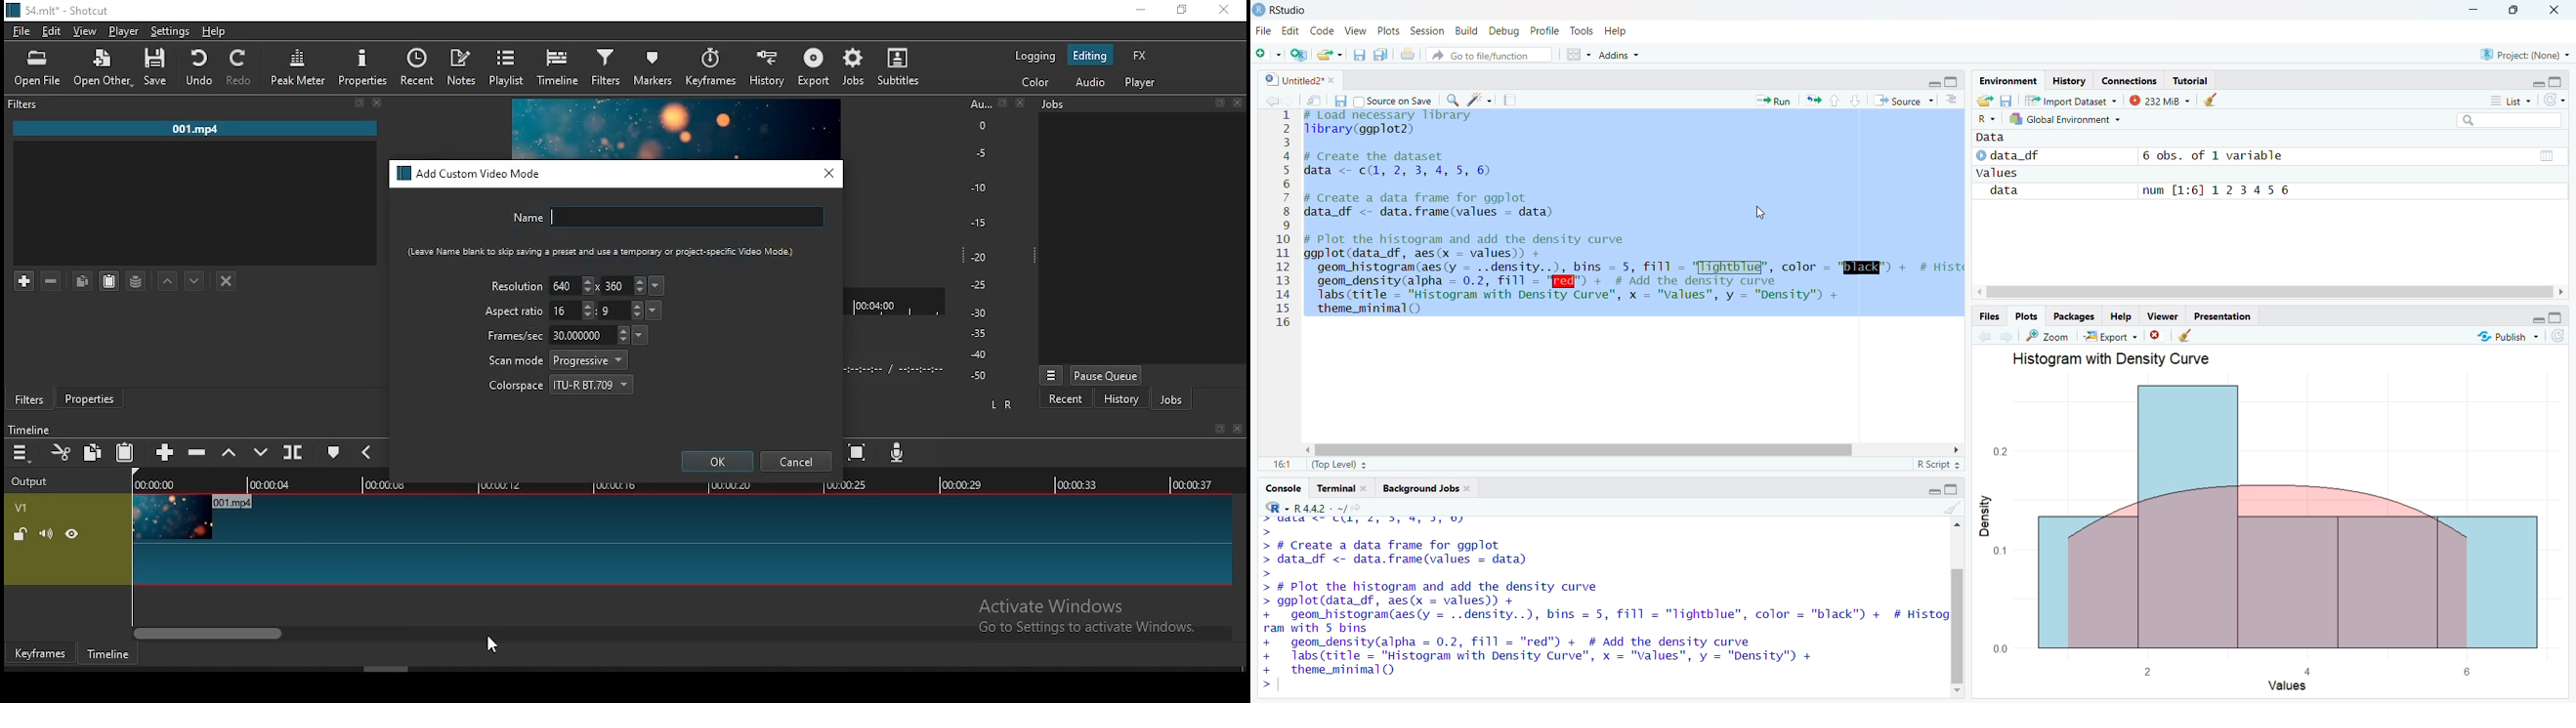 The image size is (2576, 728). What do you see at coordinates (1267, 55) in the screenshot?
I see `new file` at bounding box center [1267, 55].